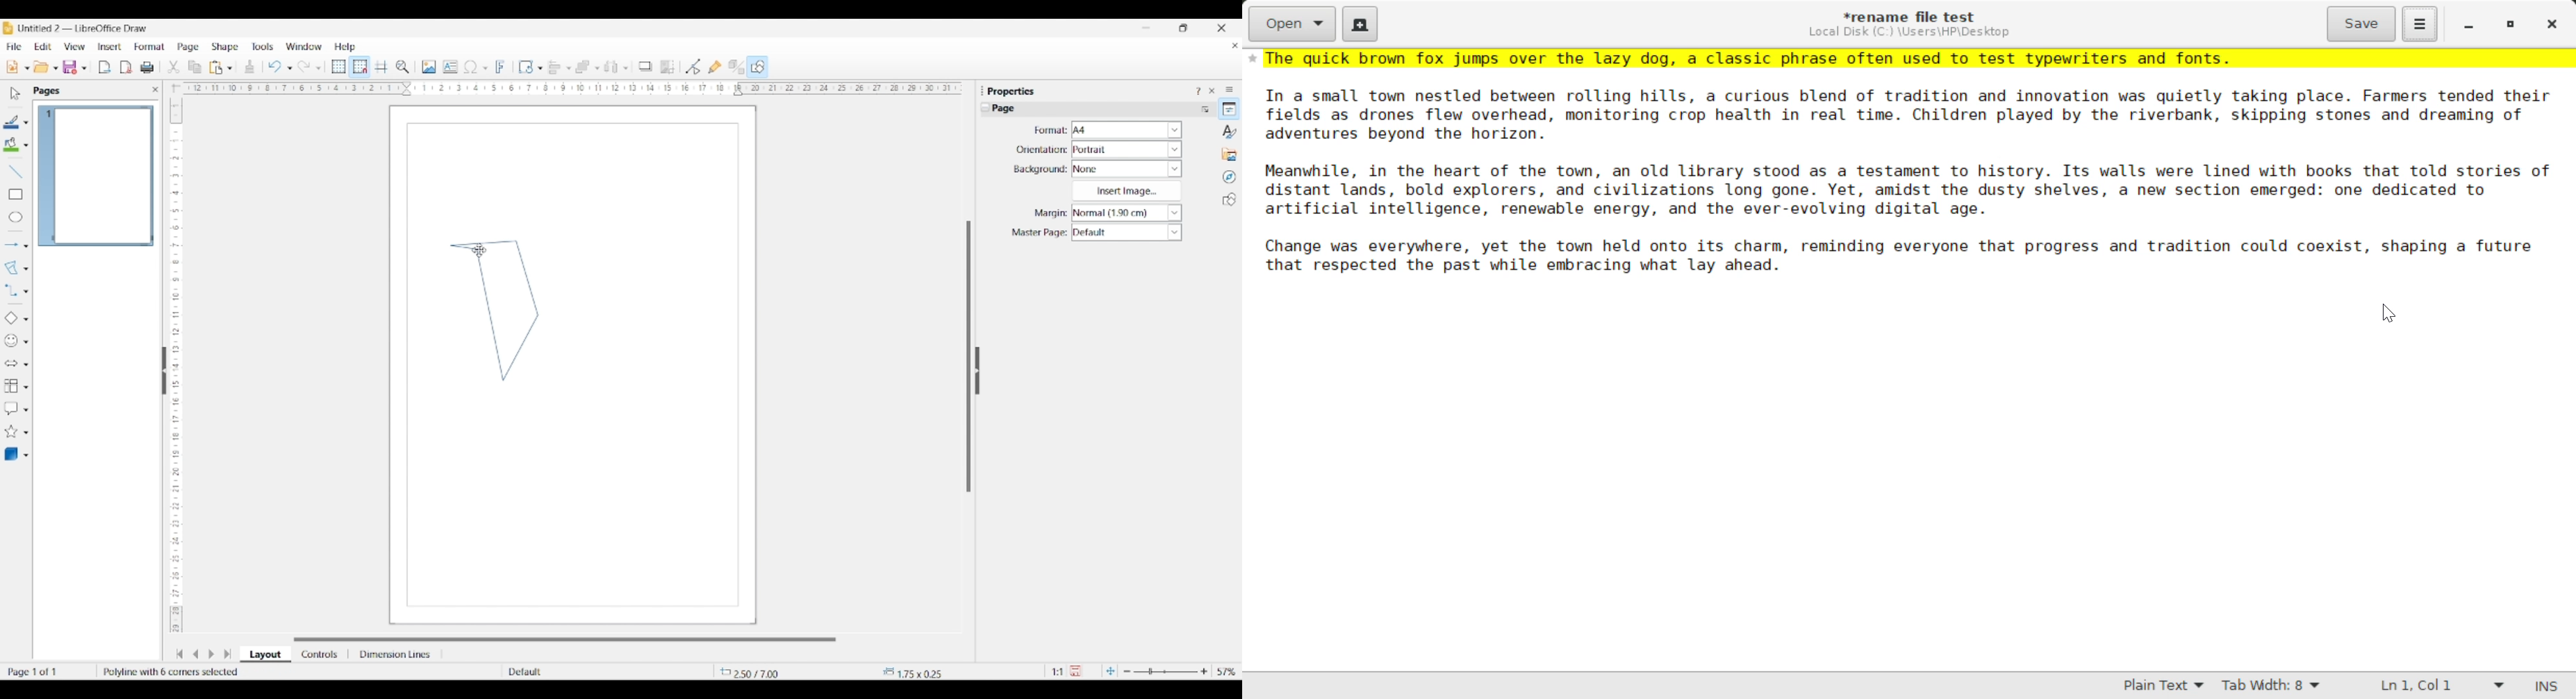 The height and width of the screenshot is (700, 2576). Describe the element at coordinates (26, 291) in the screenshot. I see `Connector options` at that location.